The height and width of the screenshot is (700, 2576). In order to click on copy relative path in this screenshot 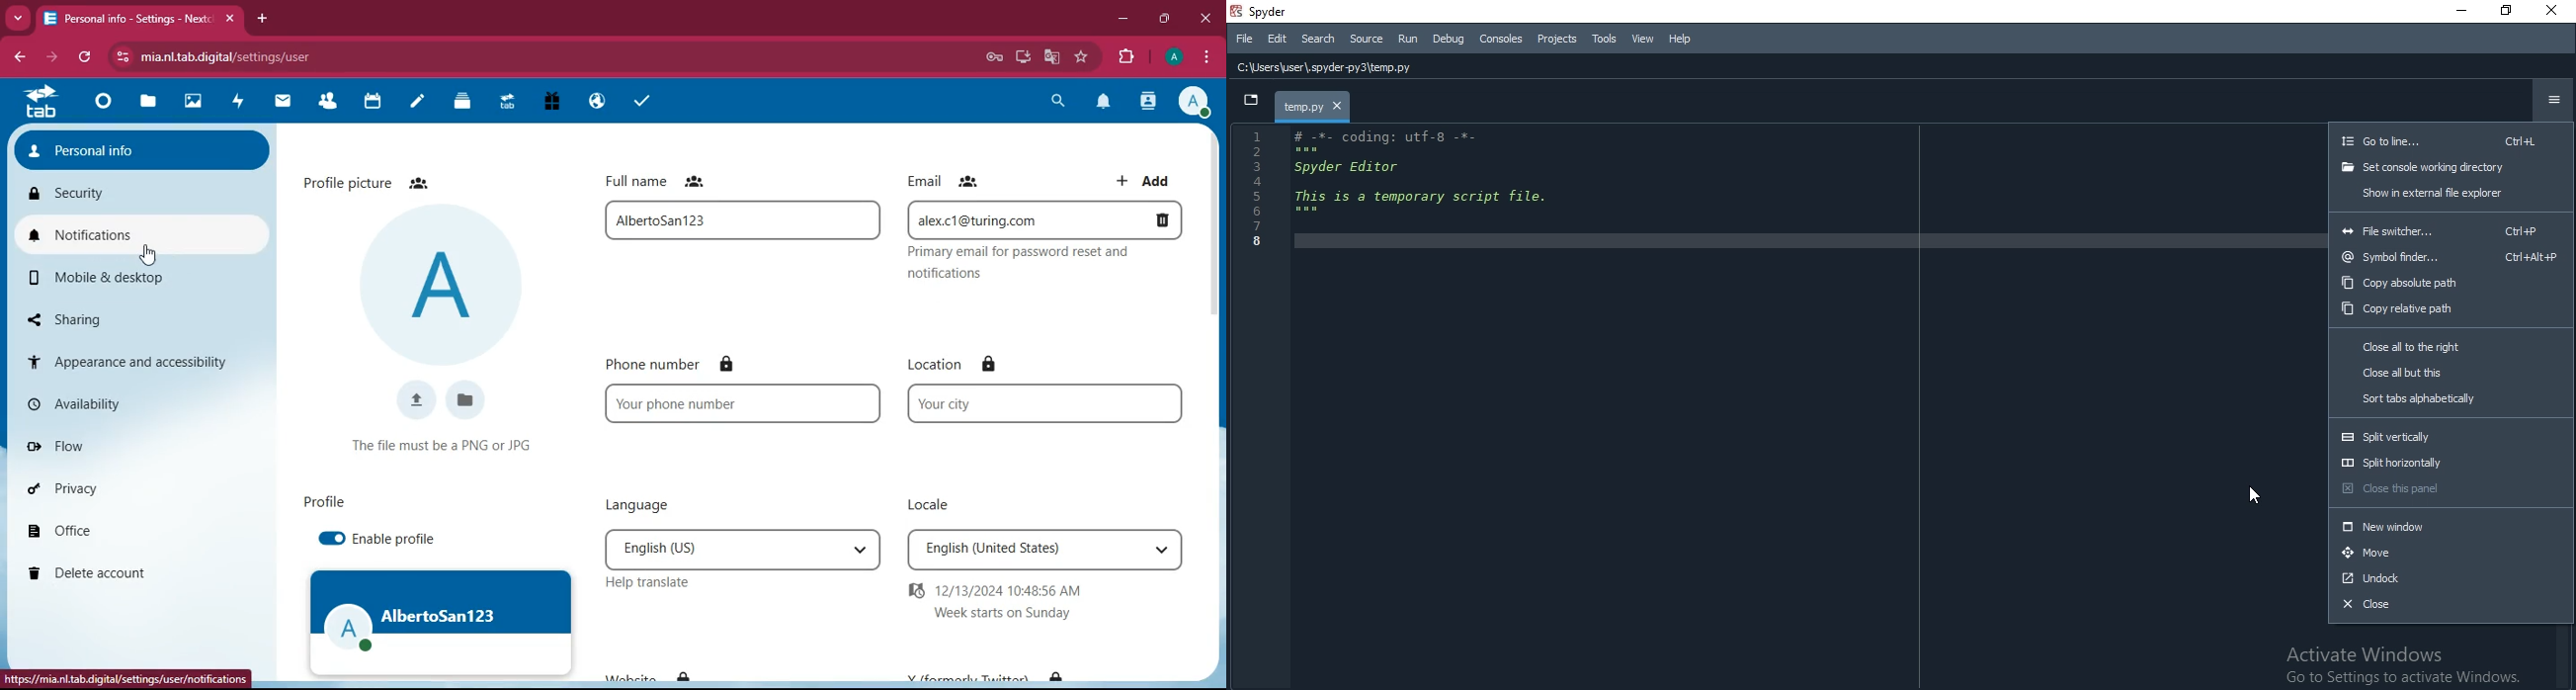, I will do `click(2452, 309)`.